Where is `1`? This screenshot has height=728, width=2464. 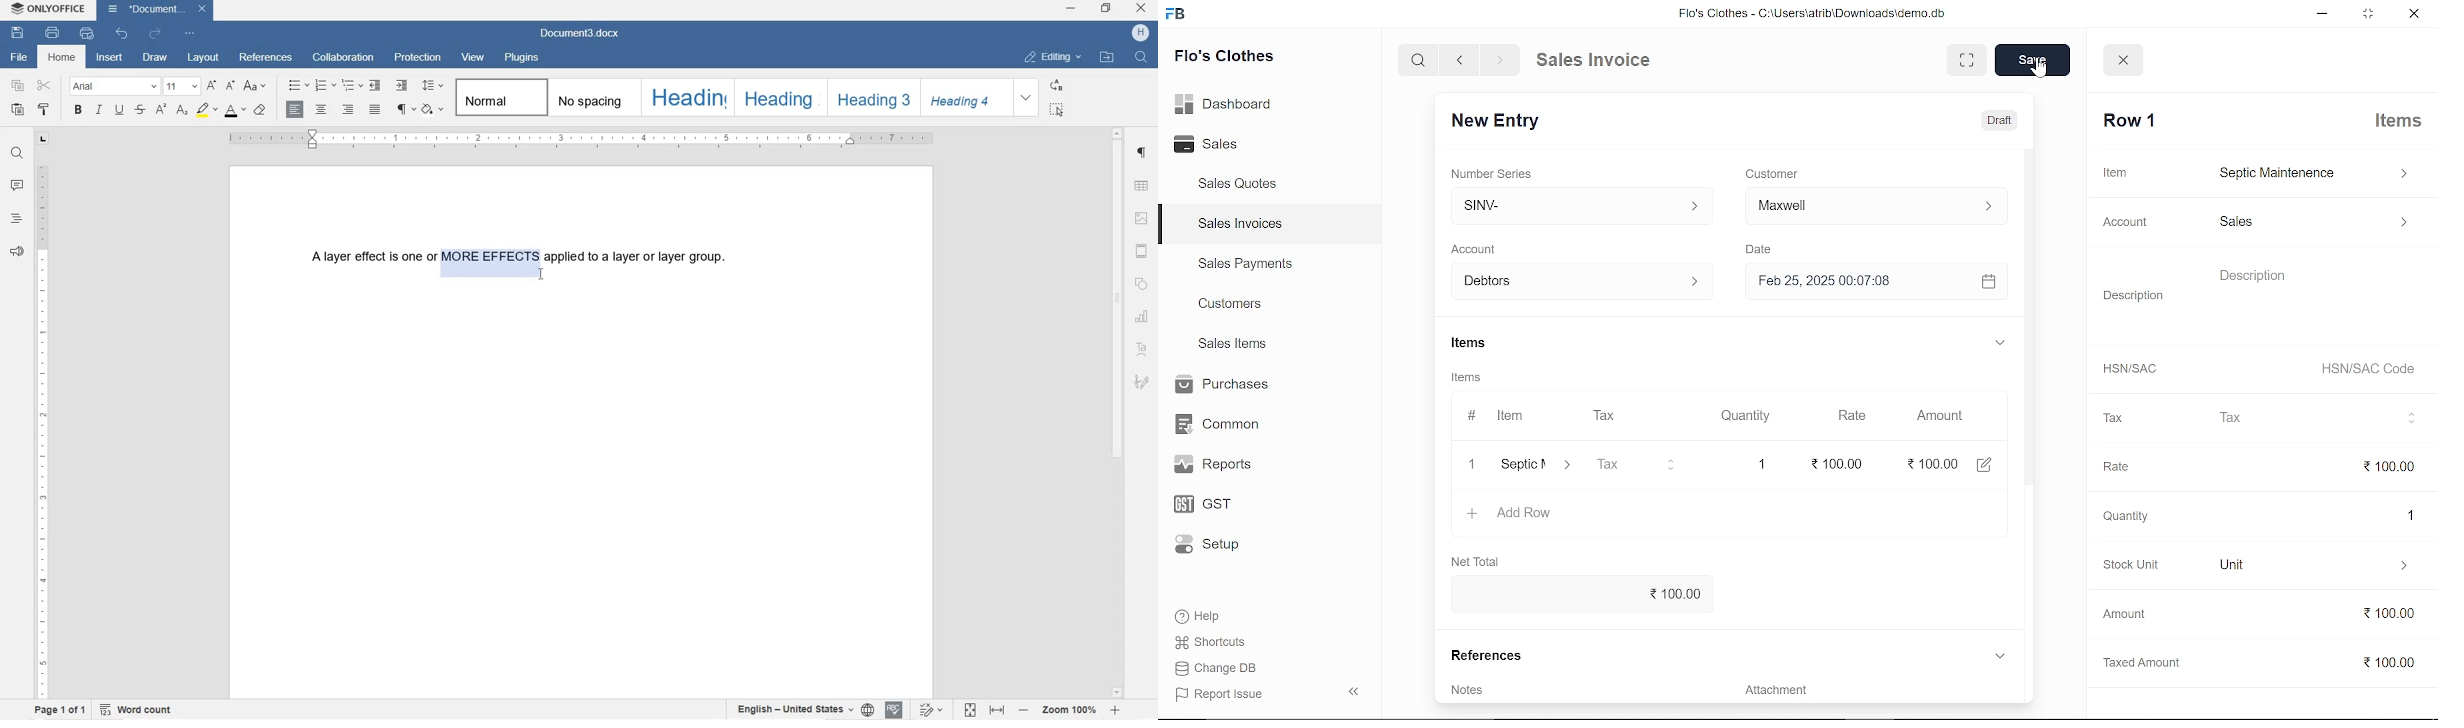
1 is located at coordinates (1760, 461).